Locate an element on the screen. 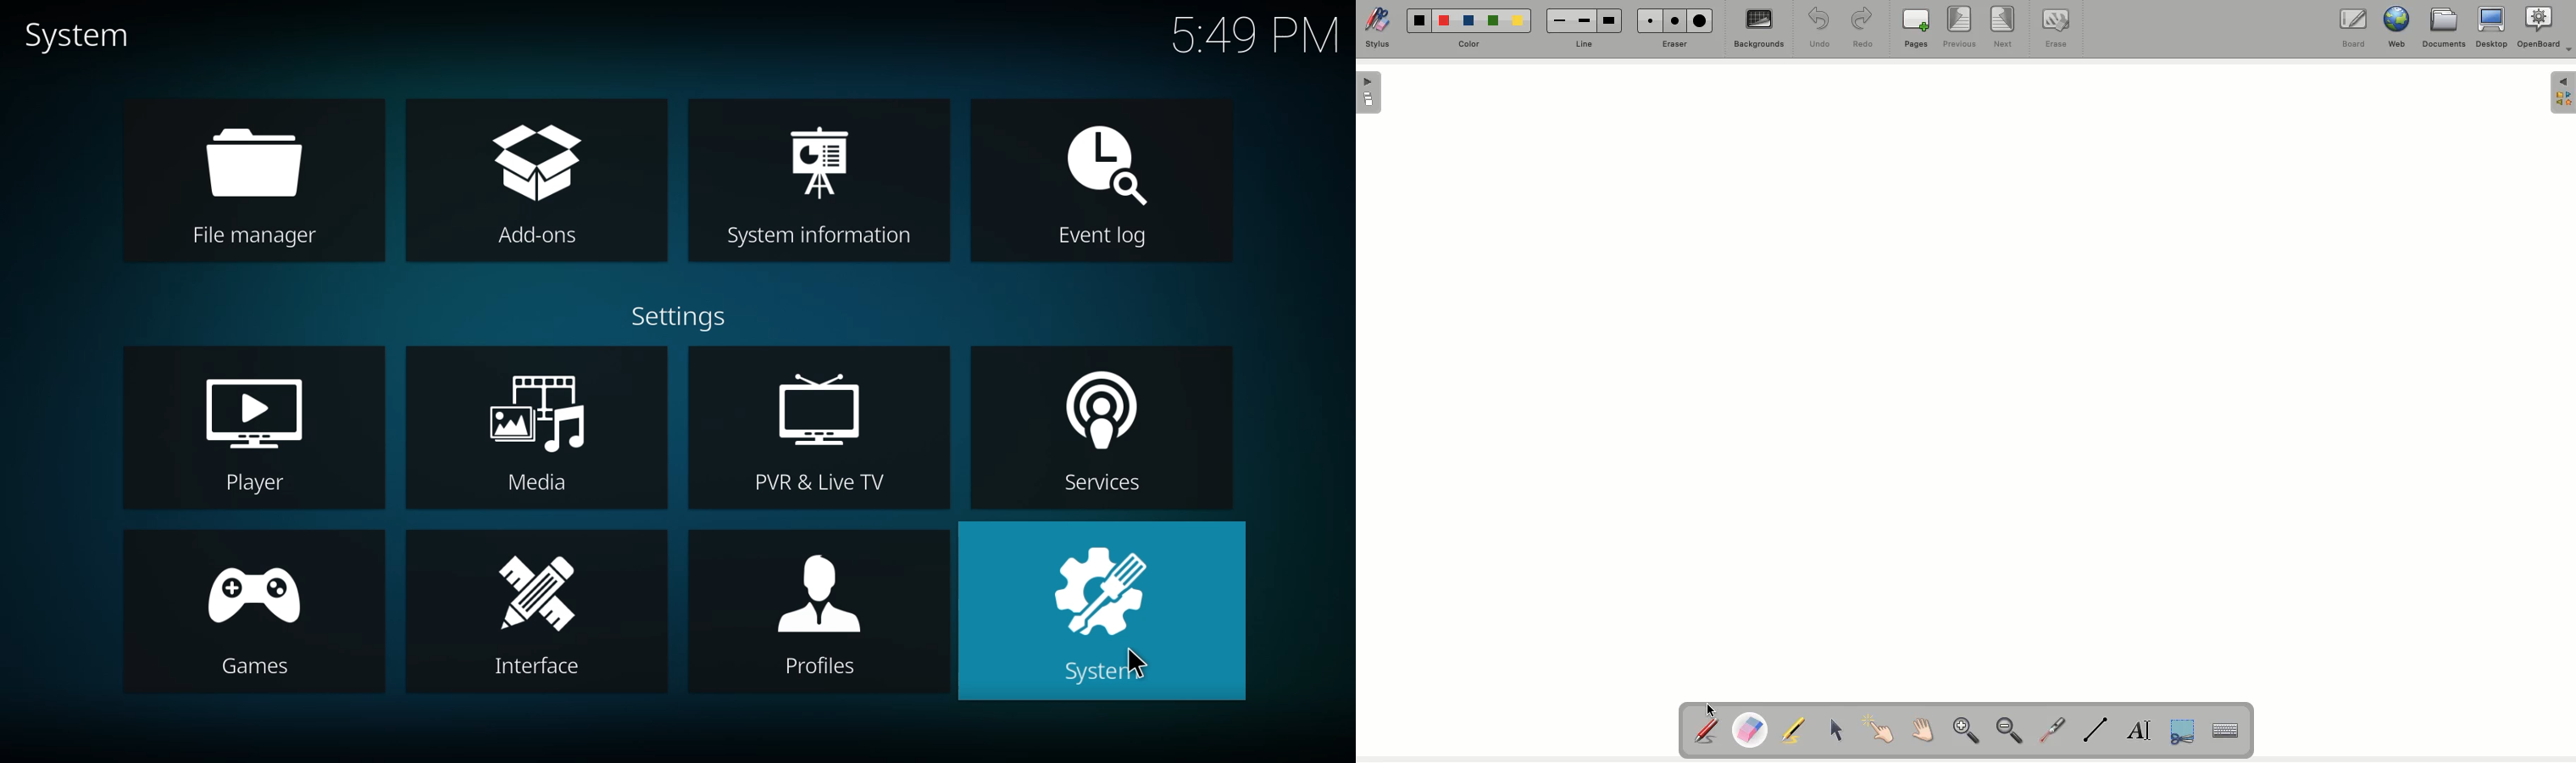 The image size is (2576, 784). Next is located at coordinates (2004, 26).